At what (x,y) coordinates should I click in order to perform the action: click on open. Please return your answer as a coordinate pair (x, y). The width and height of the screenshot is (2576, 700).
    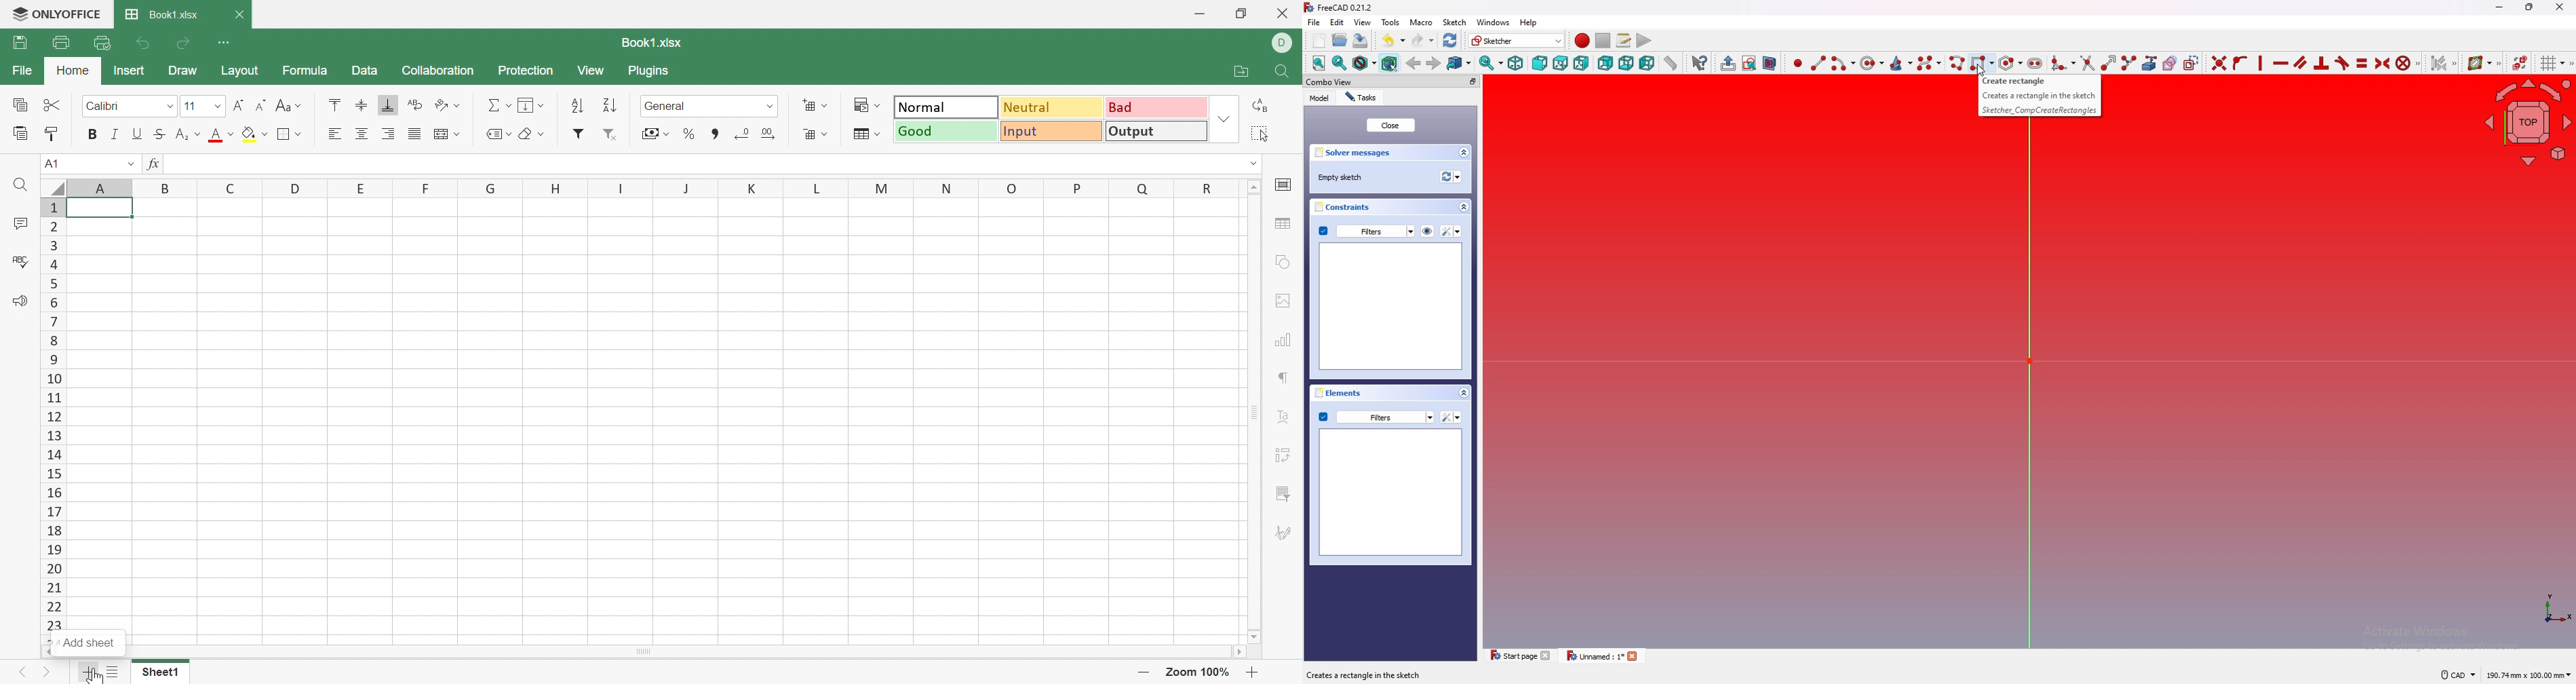
    Looking at the image, I should click on (1340, 40).